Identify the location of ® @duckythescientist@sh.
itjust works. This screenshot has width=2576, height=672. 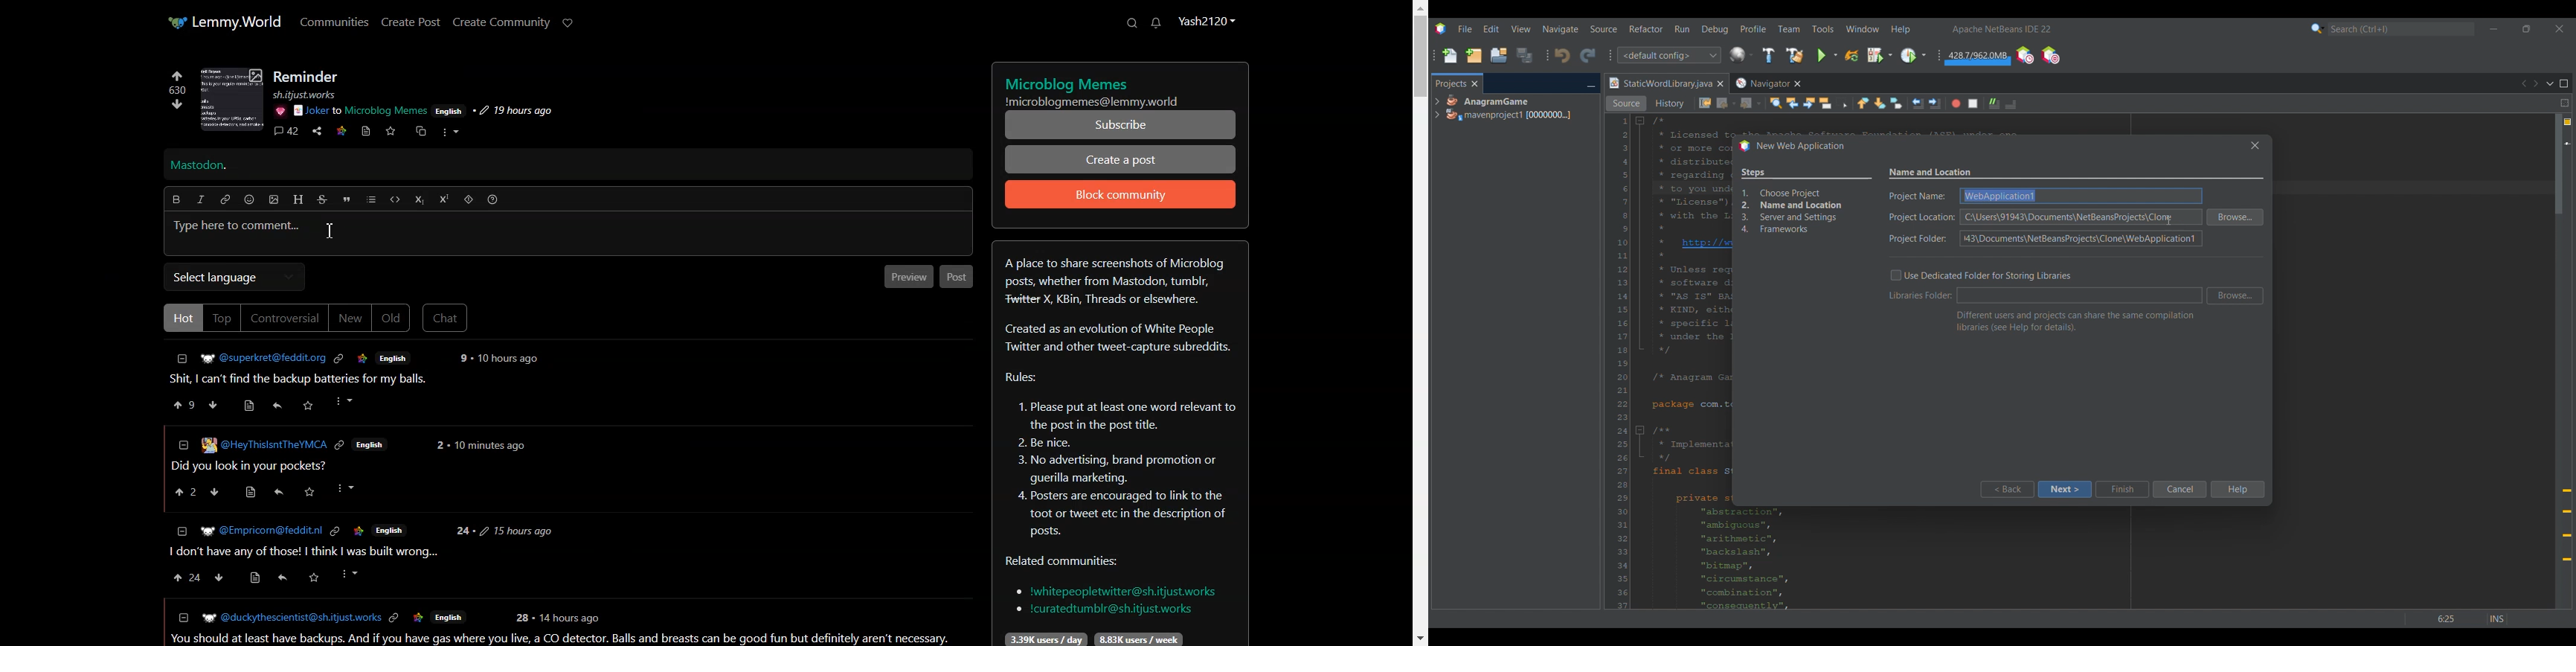
(291, 618).